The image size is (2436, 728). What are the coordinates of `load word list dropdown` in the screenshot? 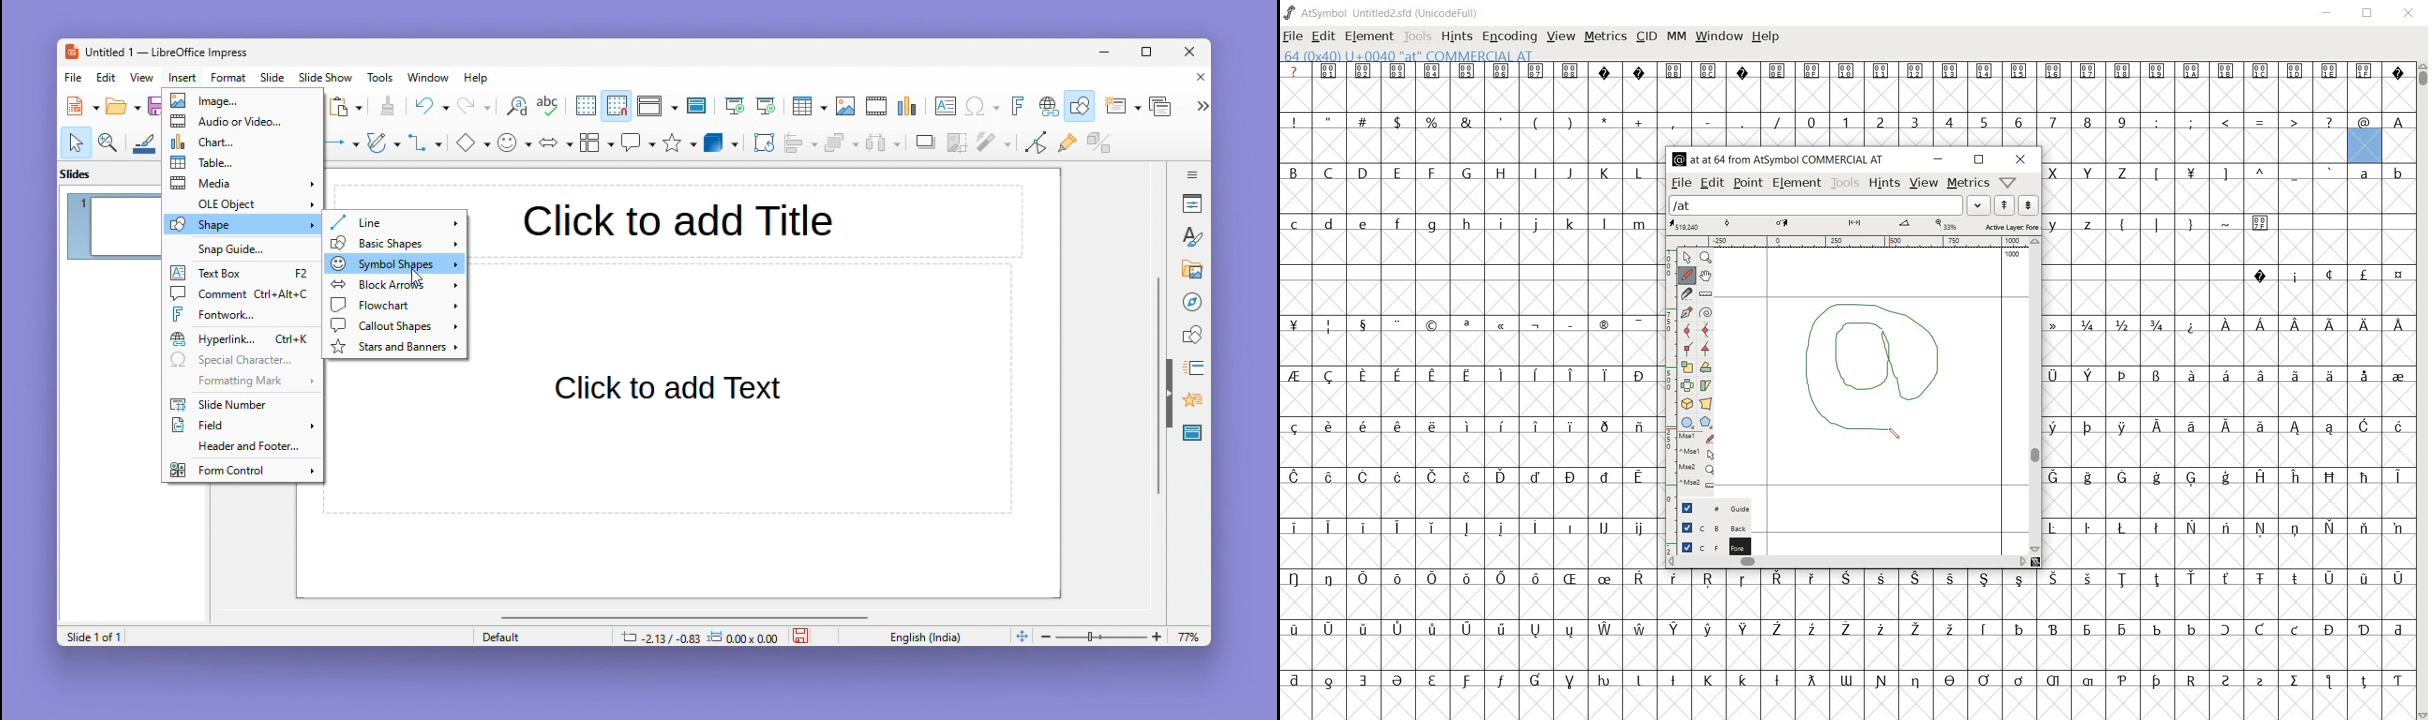 It's located at (1980, 205).